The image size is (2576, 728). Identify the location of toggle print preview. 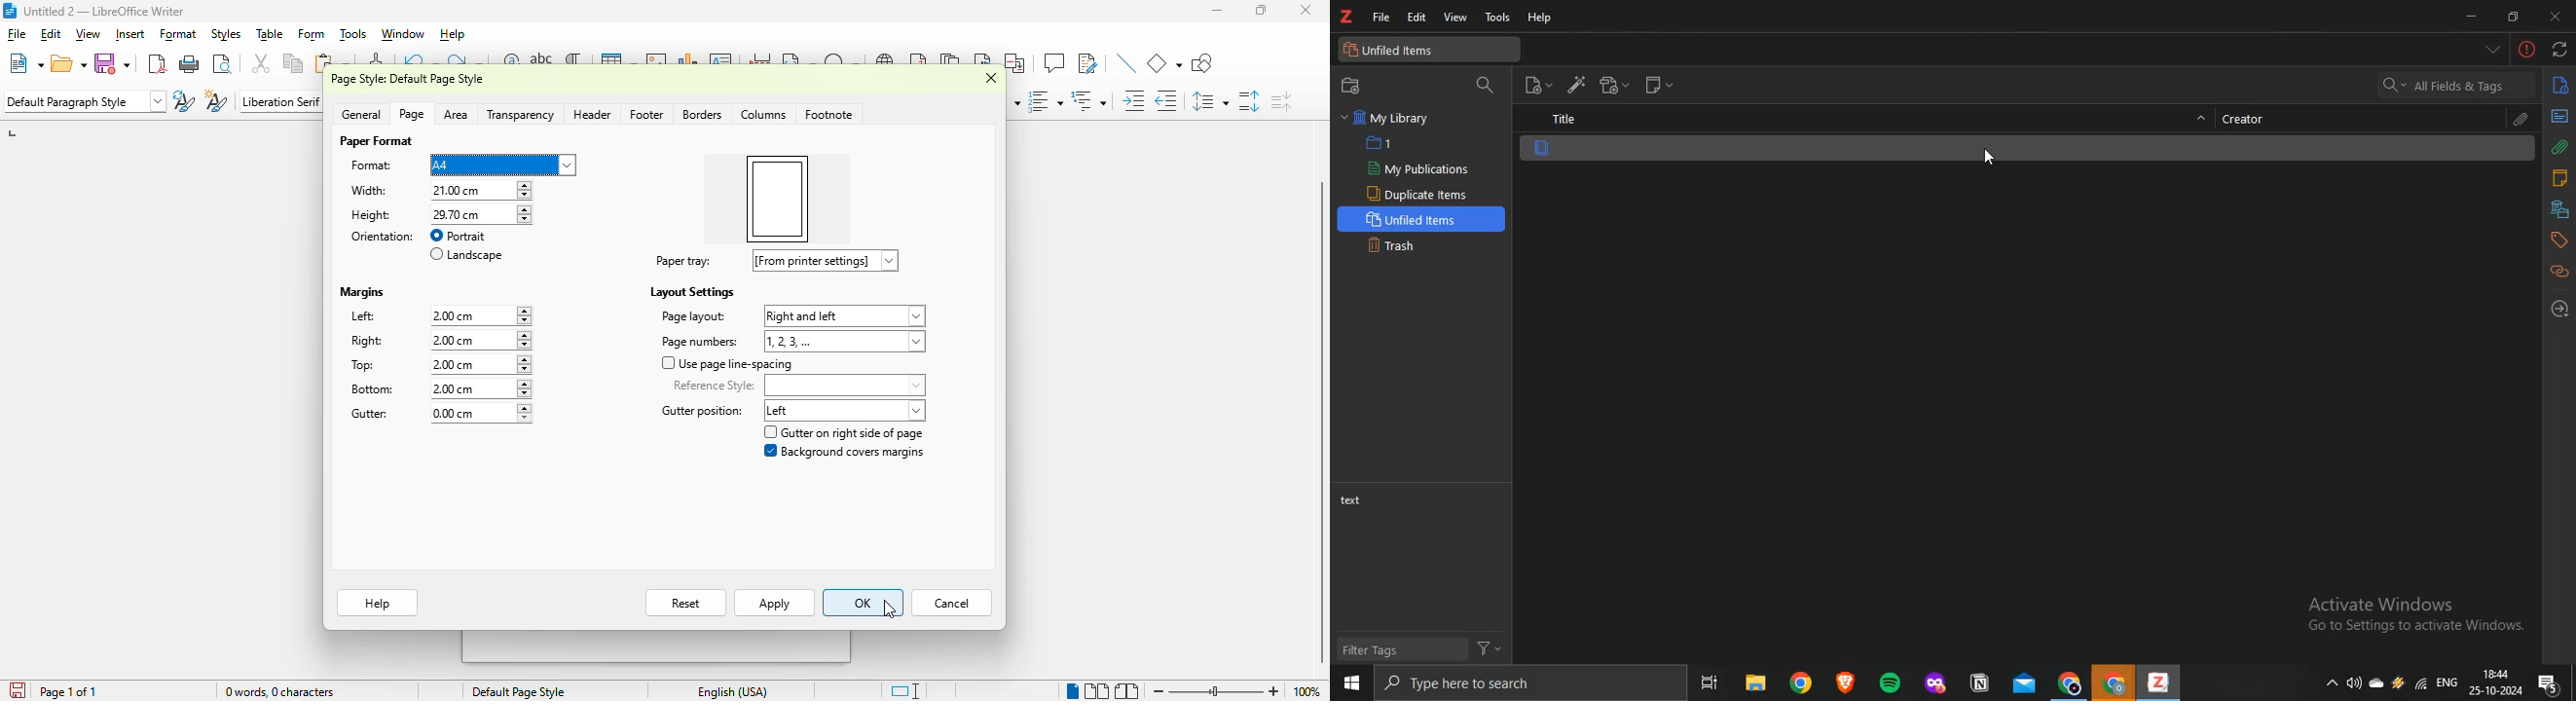
(224, 64).